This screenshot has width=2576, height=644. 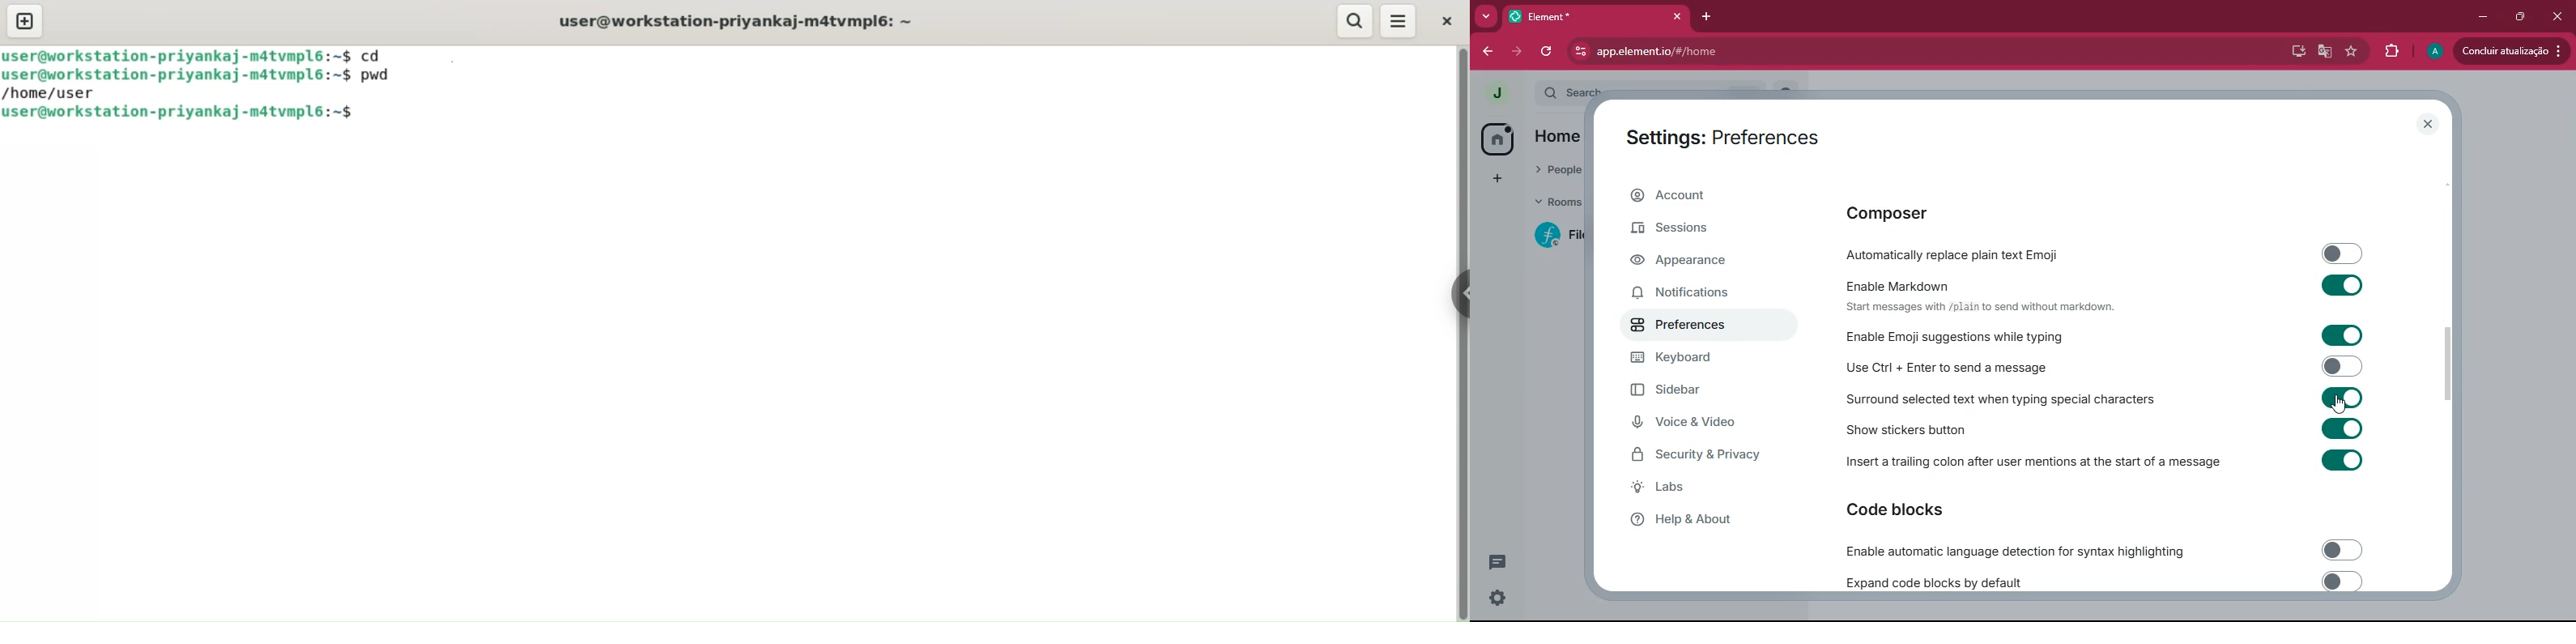 What do you see at coordinates (1922, 513) in the screenshot?
I see `code blocks` at bounding box center [1922, 513].